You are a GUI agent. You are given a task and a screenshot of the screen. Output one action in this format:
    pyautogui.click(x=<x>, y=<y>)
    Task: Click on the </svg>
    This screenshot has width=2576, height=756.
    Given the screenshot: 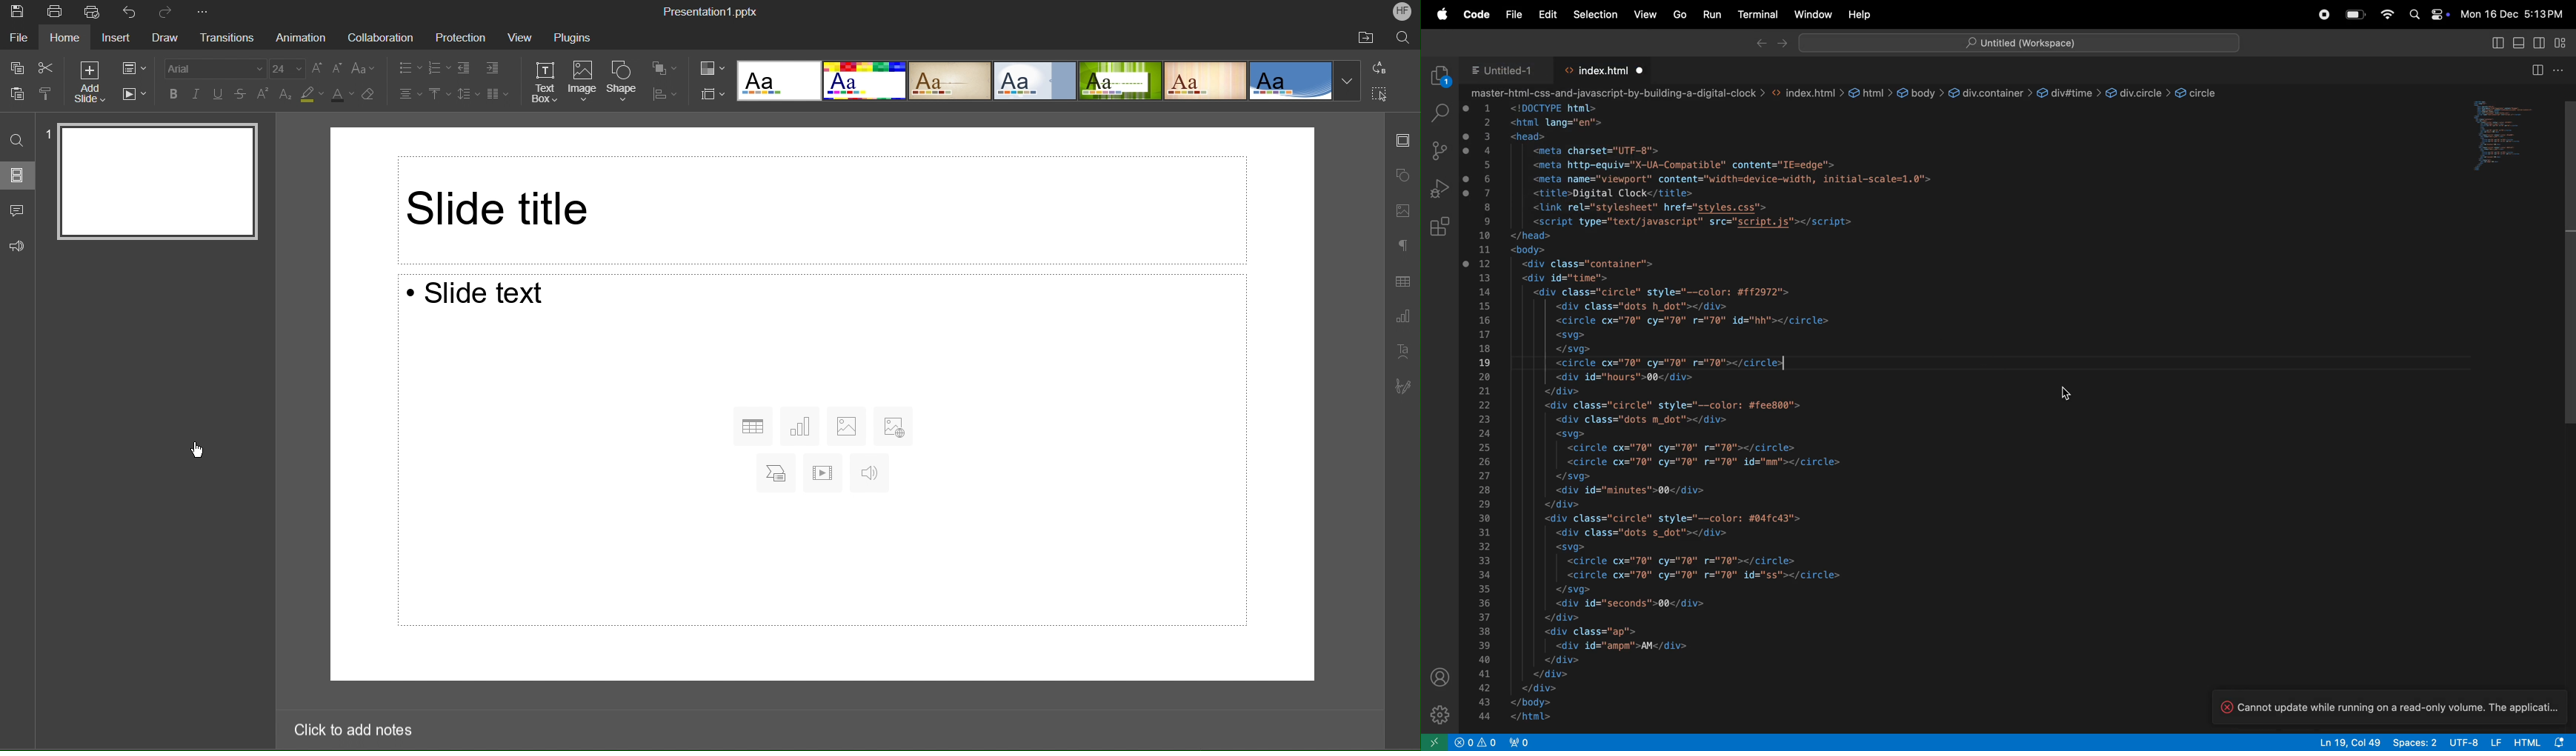 What is the action you would take?
    pyautogui.click(x=1579, y=590)
    